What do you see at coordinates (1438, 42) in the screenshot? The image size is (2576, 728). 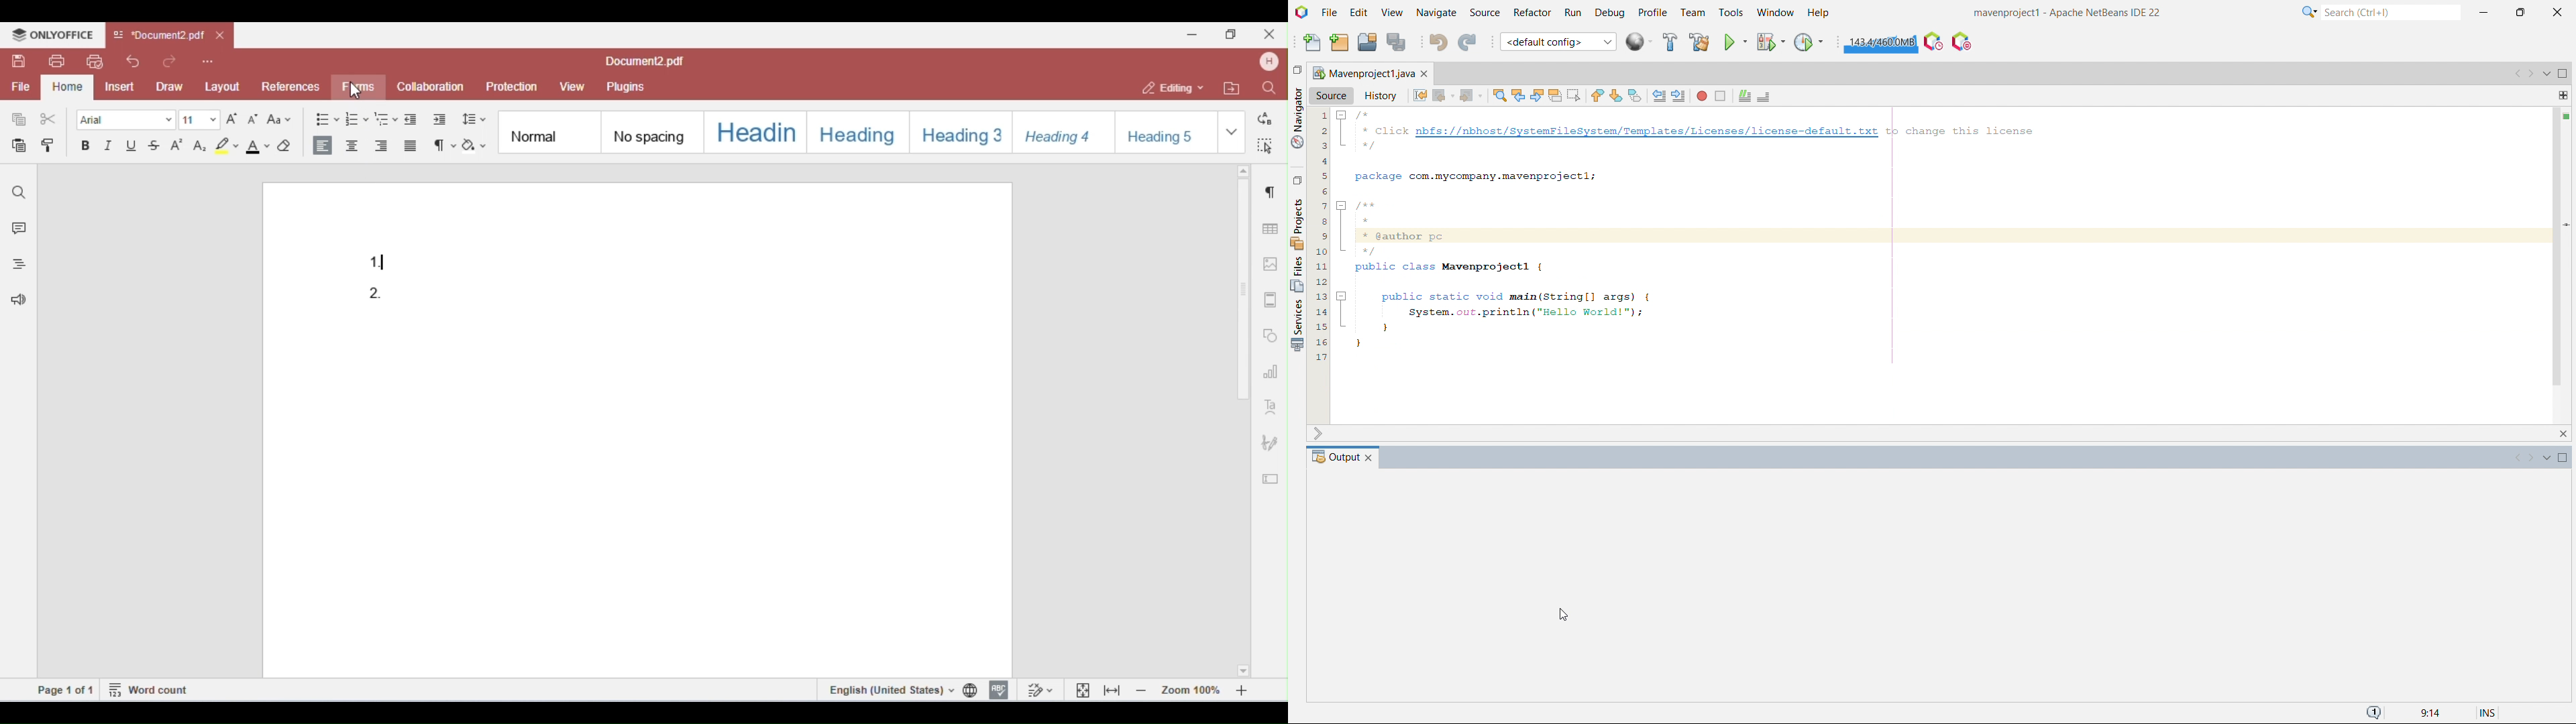 I see `undo` at bounding box center [1438, 42].